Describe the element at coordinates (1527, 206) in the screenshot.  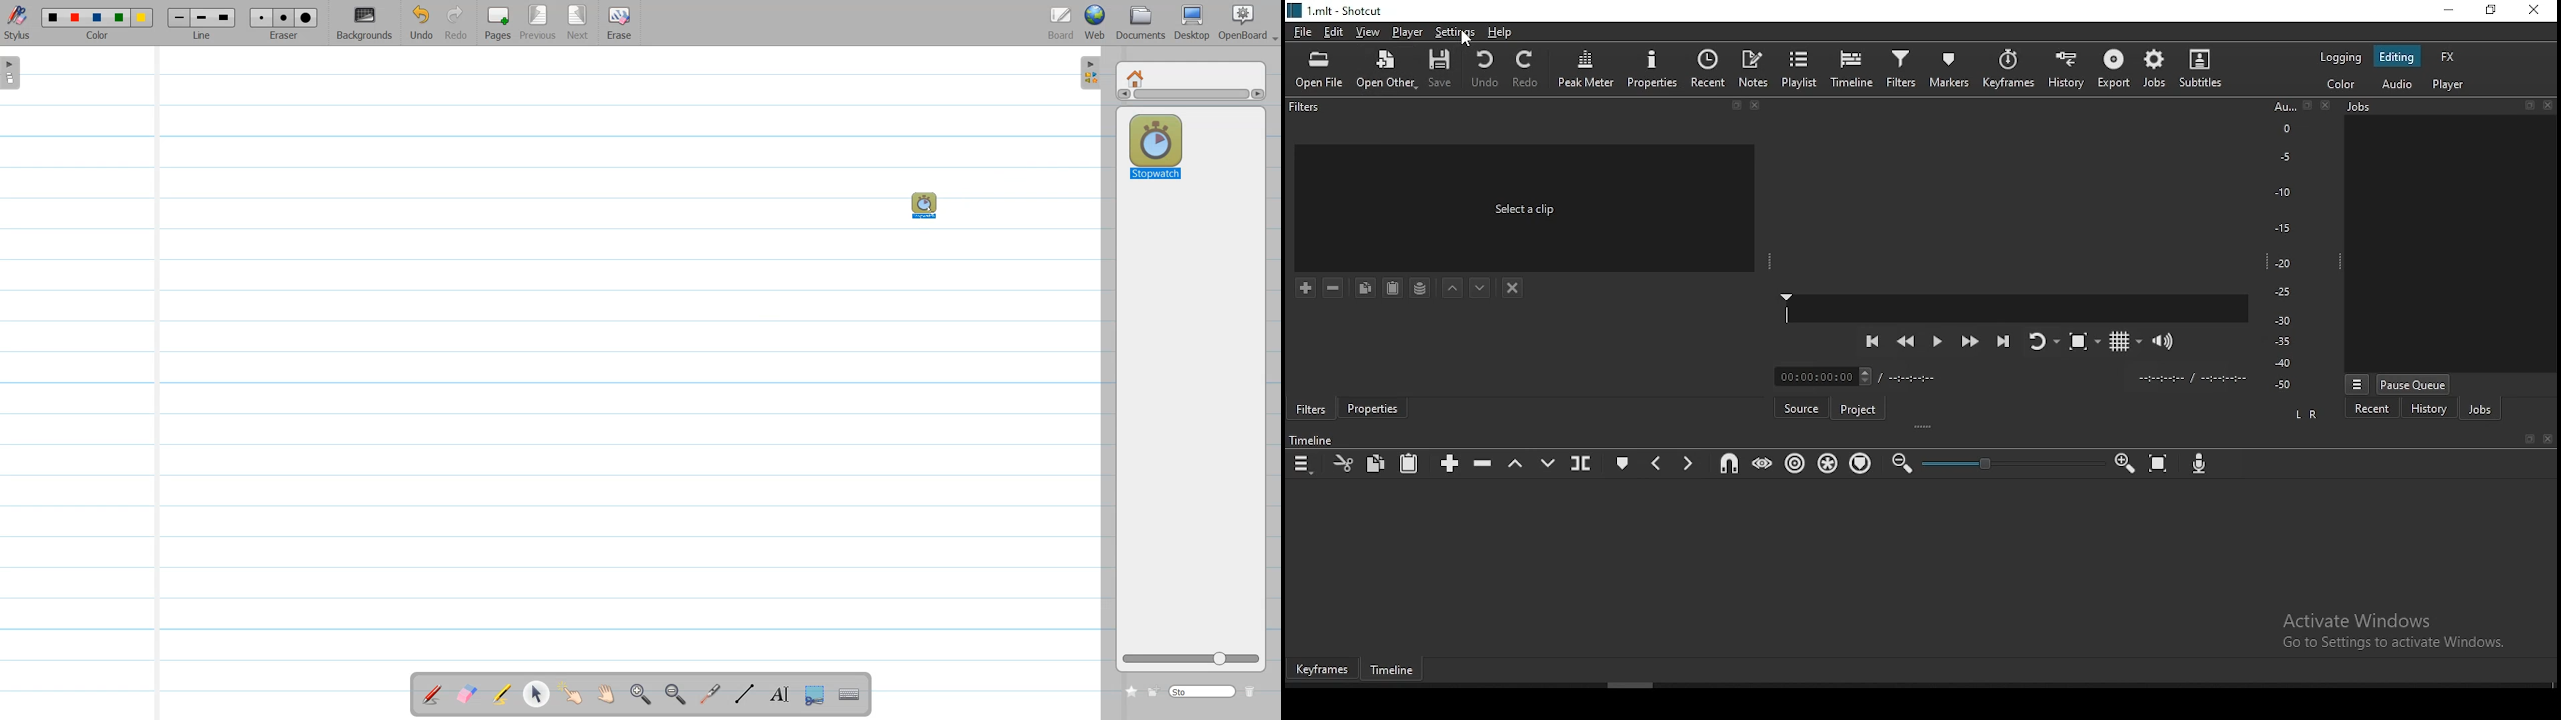
I see `comments` at that location.